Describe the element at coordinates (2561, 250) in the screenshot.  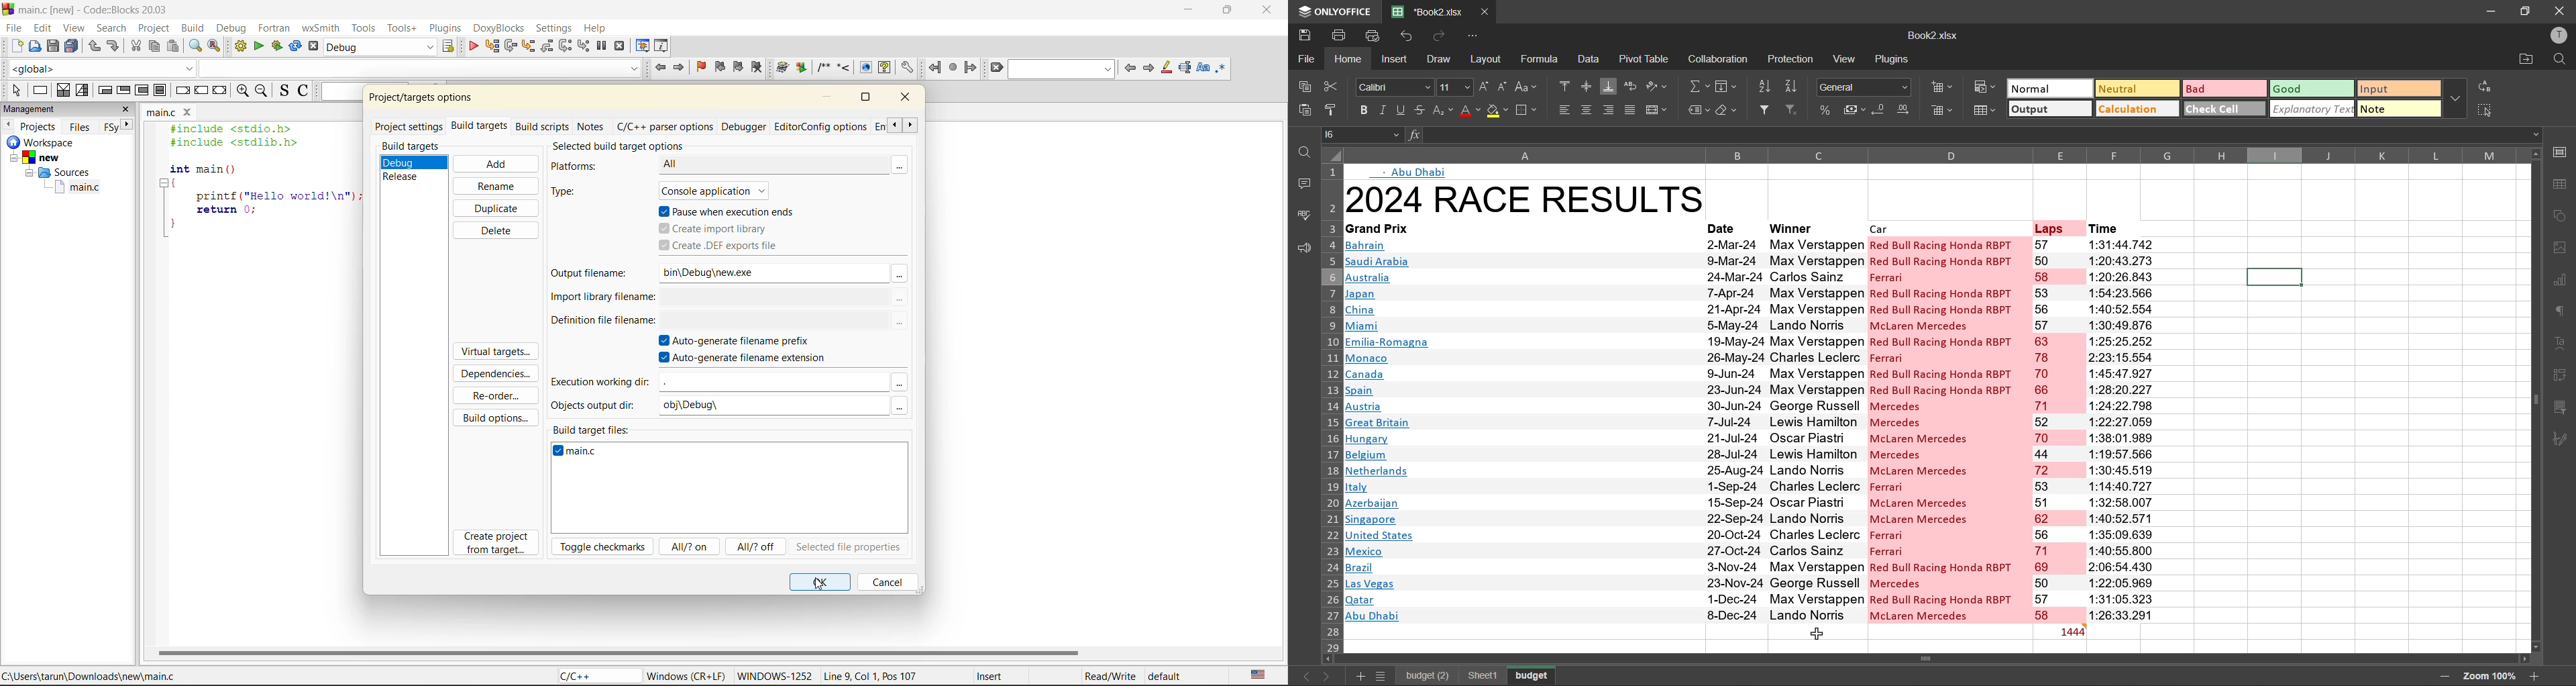
I see `images` at that location.